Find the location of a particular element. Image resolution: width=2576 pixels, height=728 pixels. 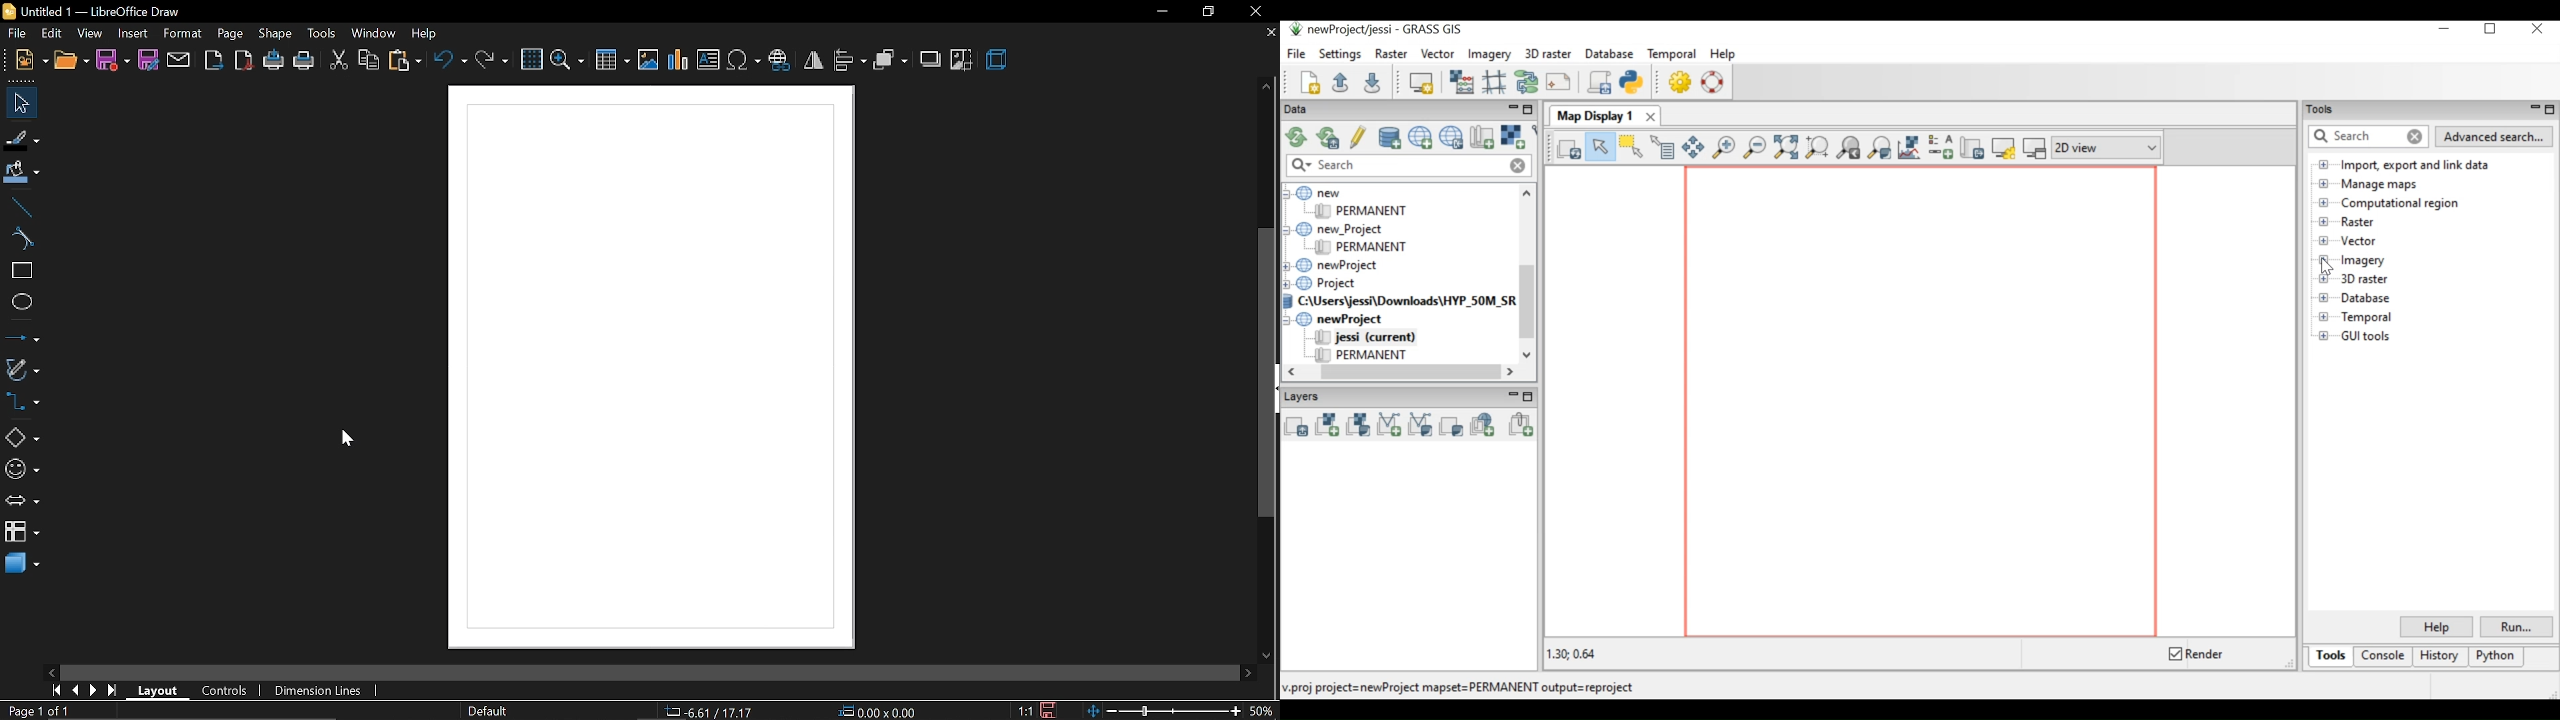

-6.61/17.17 - co-ordinate is located at coordinates (714, 710).